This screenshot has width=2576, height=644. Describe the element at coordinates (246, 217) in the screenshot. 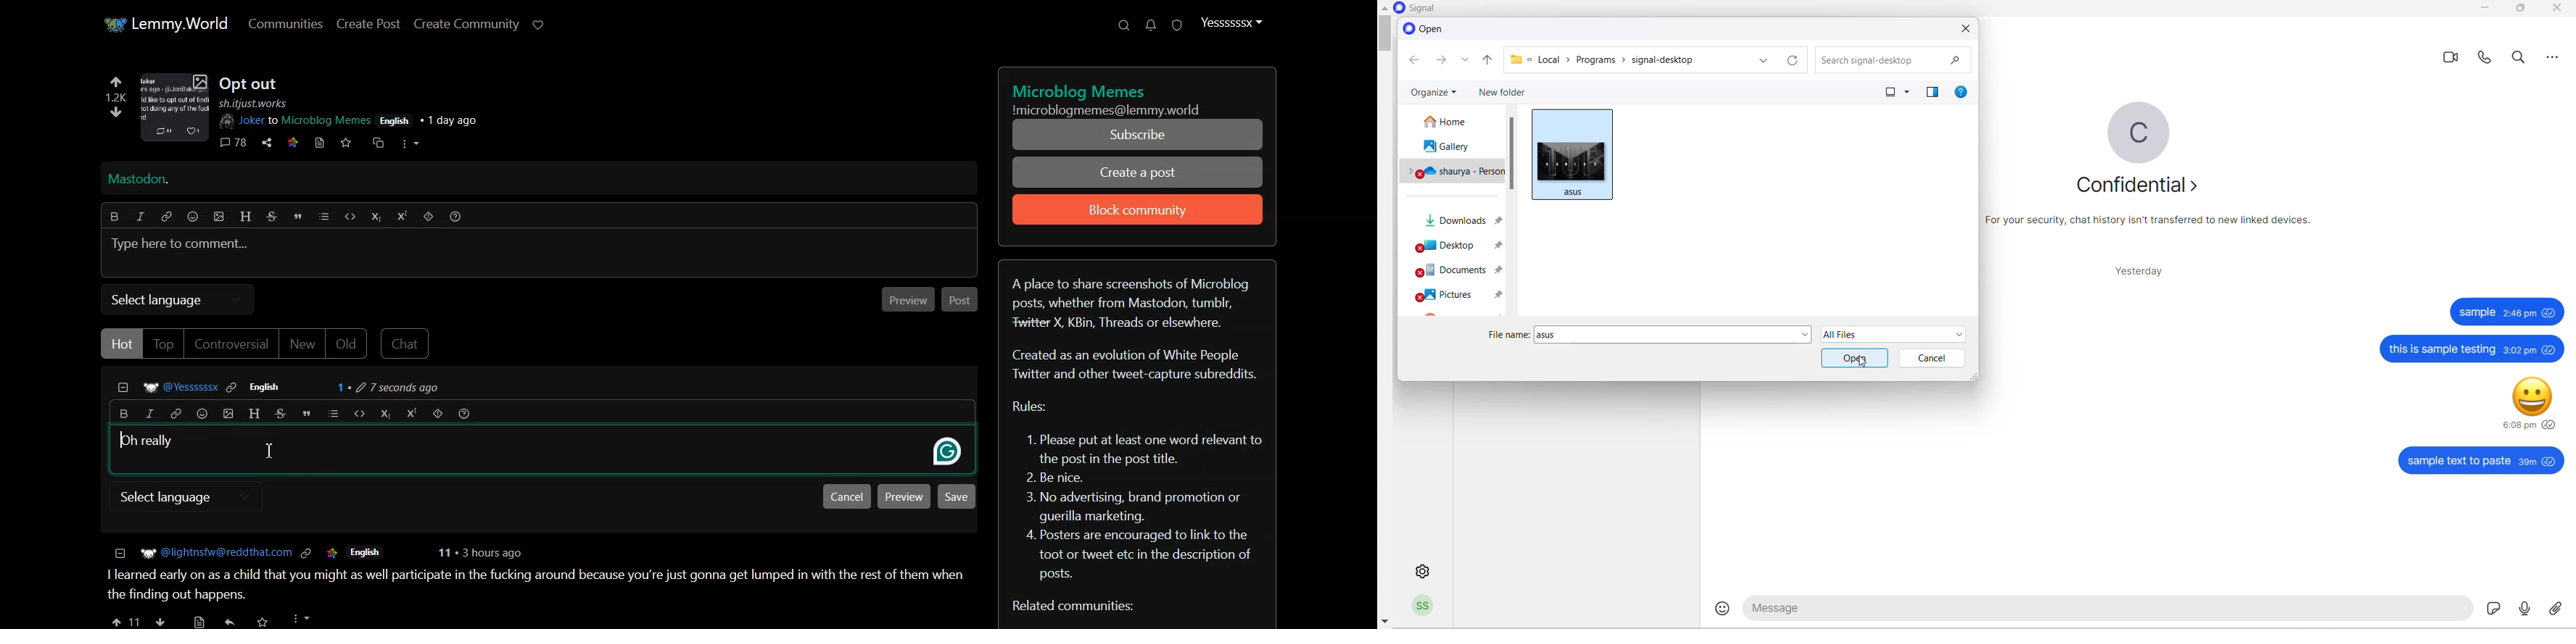

I see `Header` at that location.